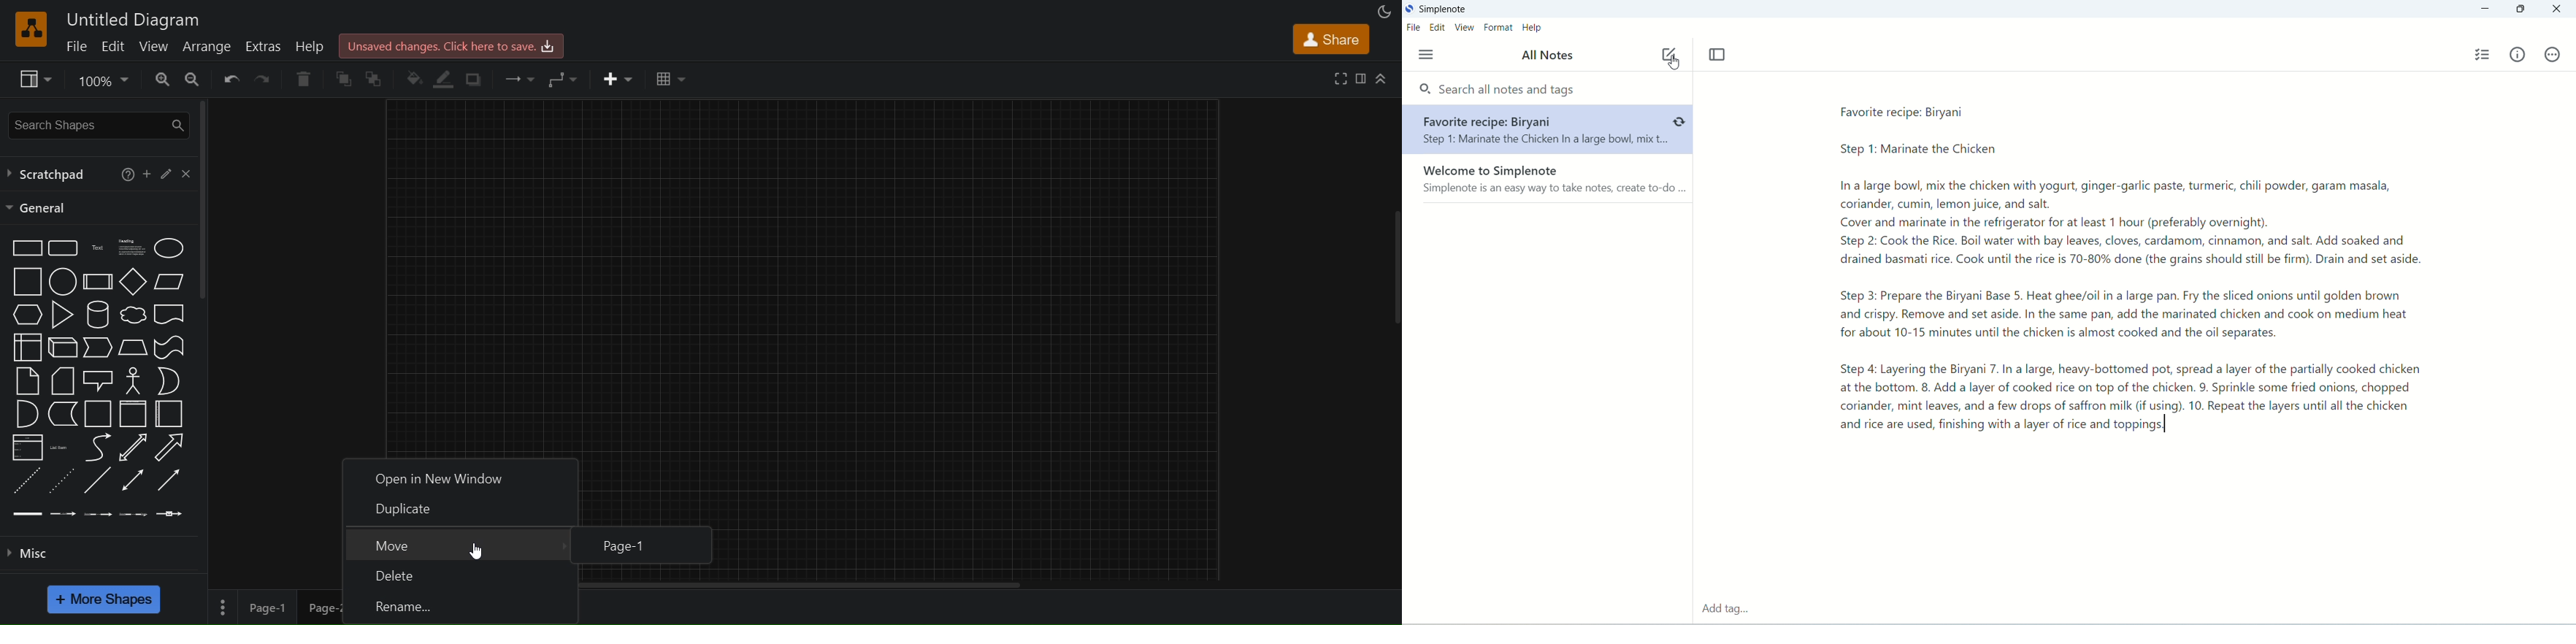  I want to click on curve, so click(99, 447).